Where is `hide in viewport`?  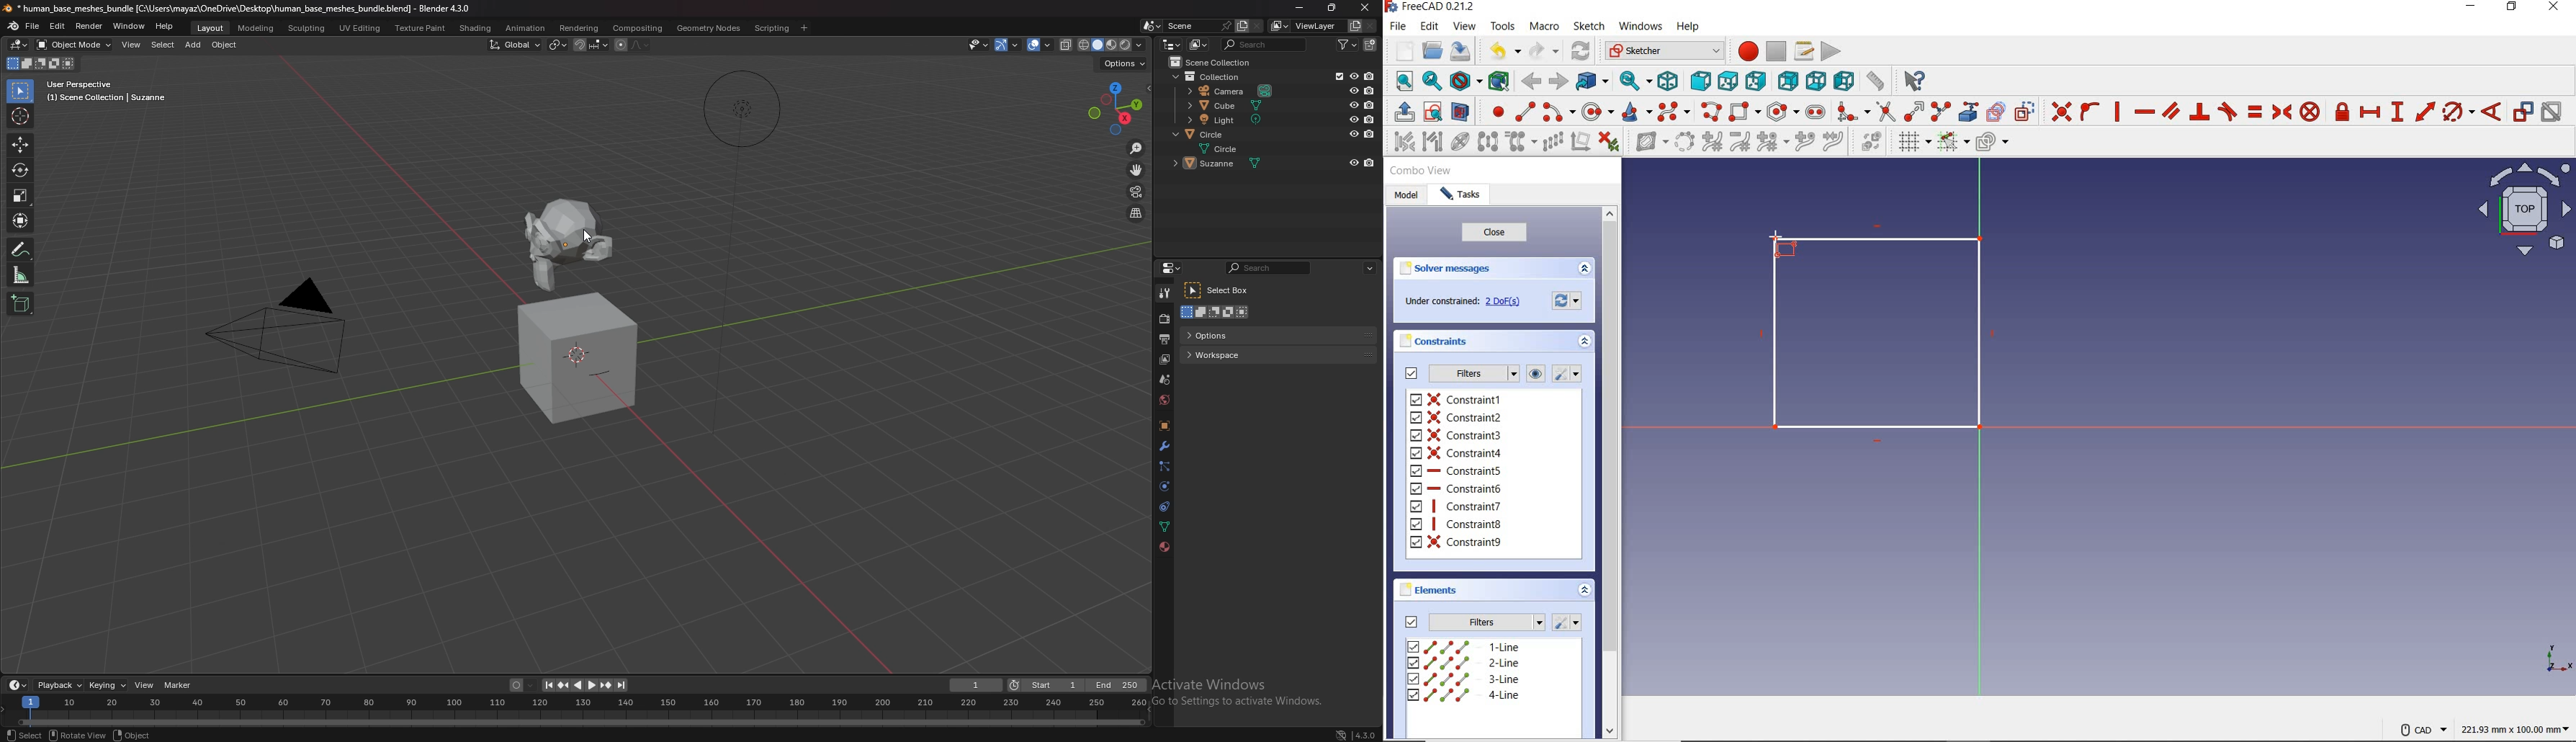 hide in viewport is located at coordinates (1353, 133).